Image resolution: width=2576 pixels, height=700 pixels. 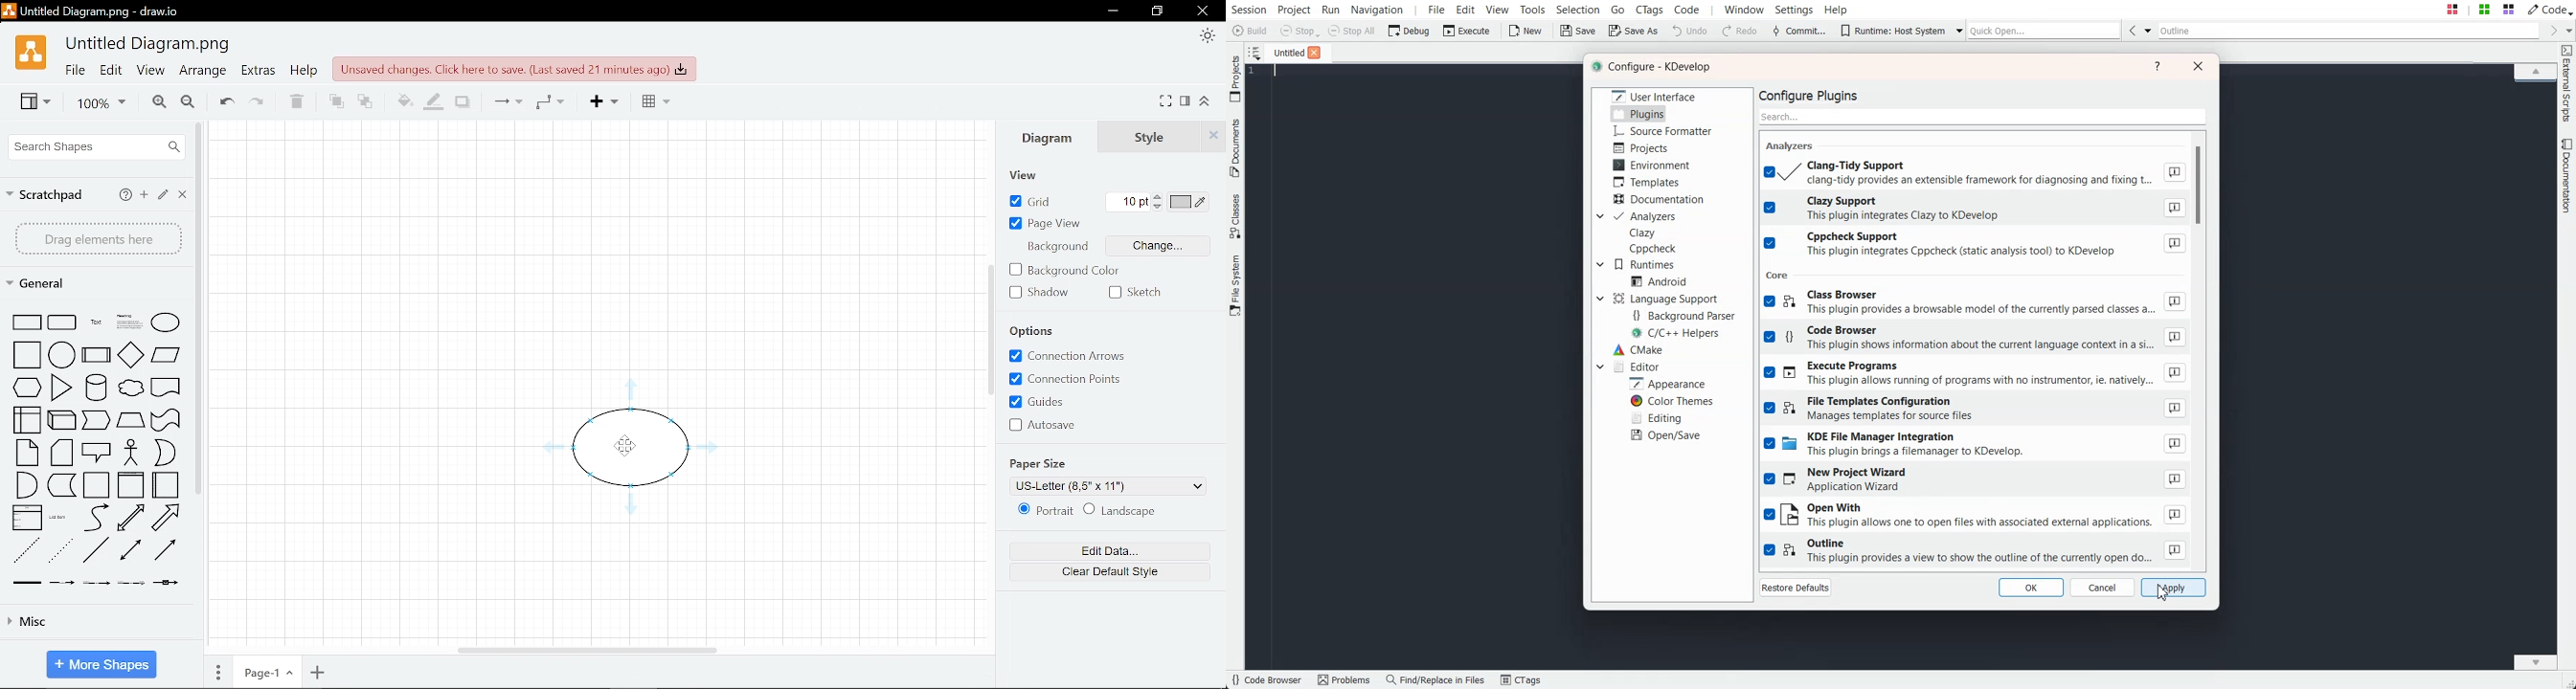 I want to click on Appearence, so click(x=1205, y=36).